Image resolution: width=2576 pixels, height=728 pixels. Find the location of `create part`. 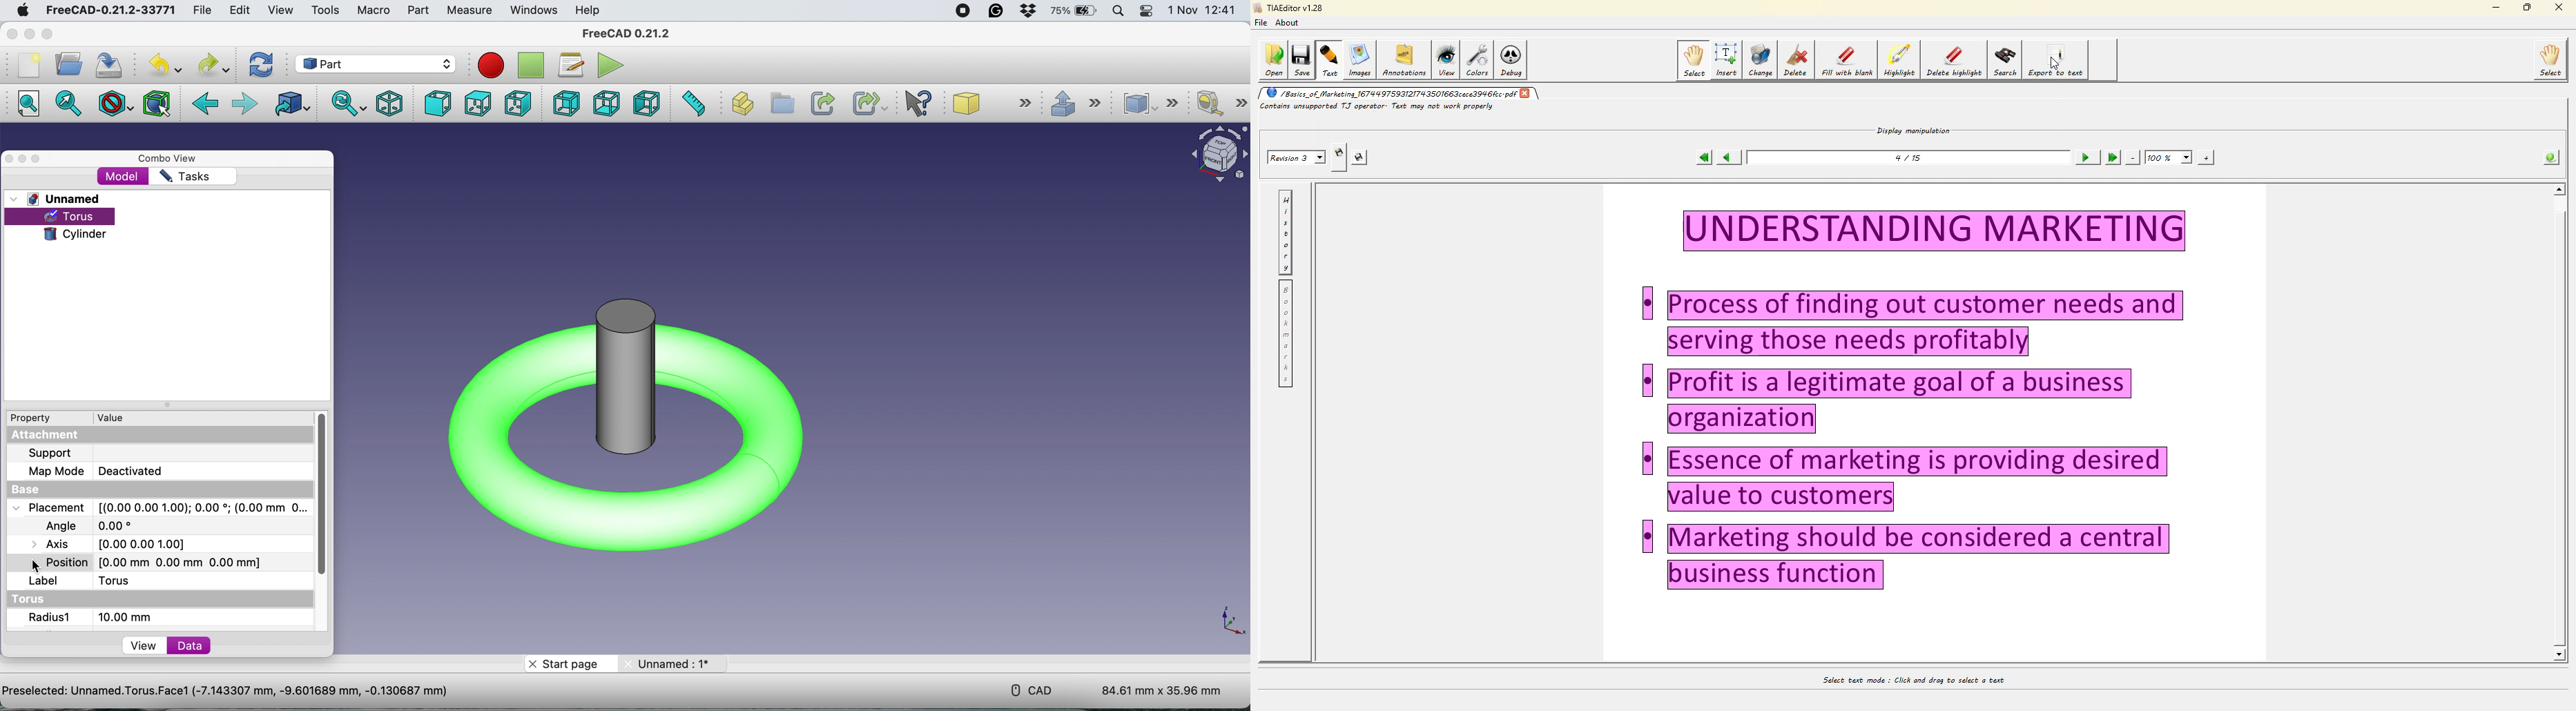

create part is located at coordinates (742, 106).